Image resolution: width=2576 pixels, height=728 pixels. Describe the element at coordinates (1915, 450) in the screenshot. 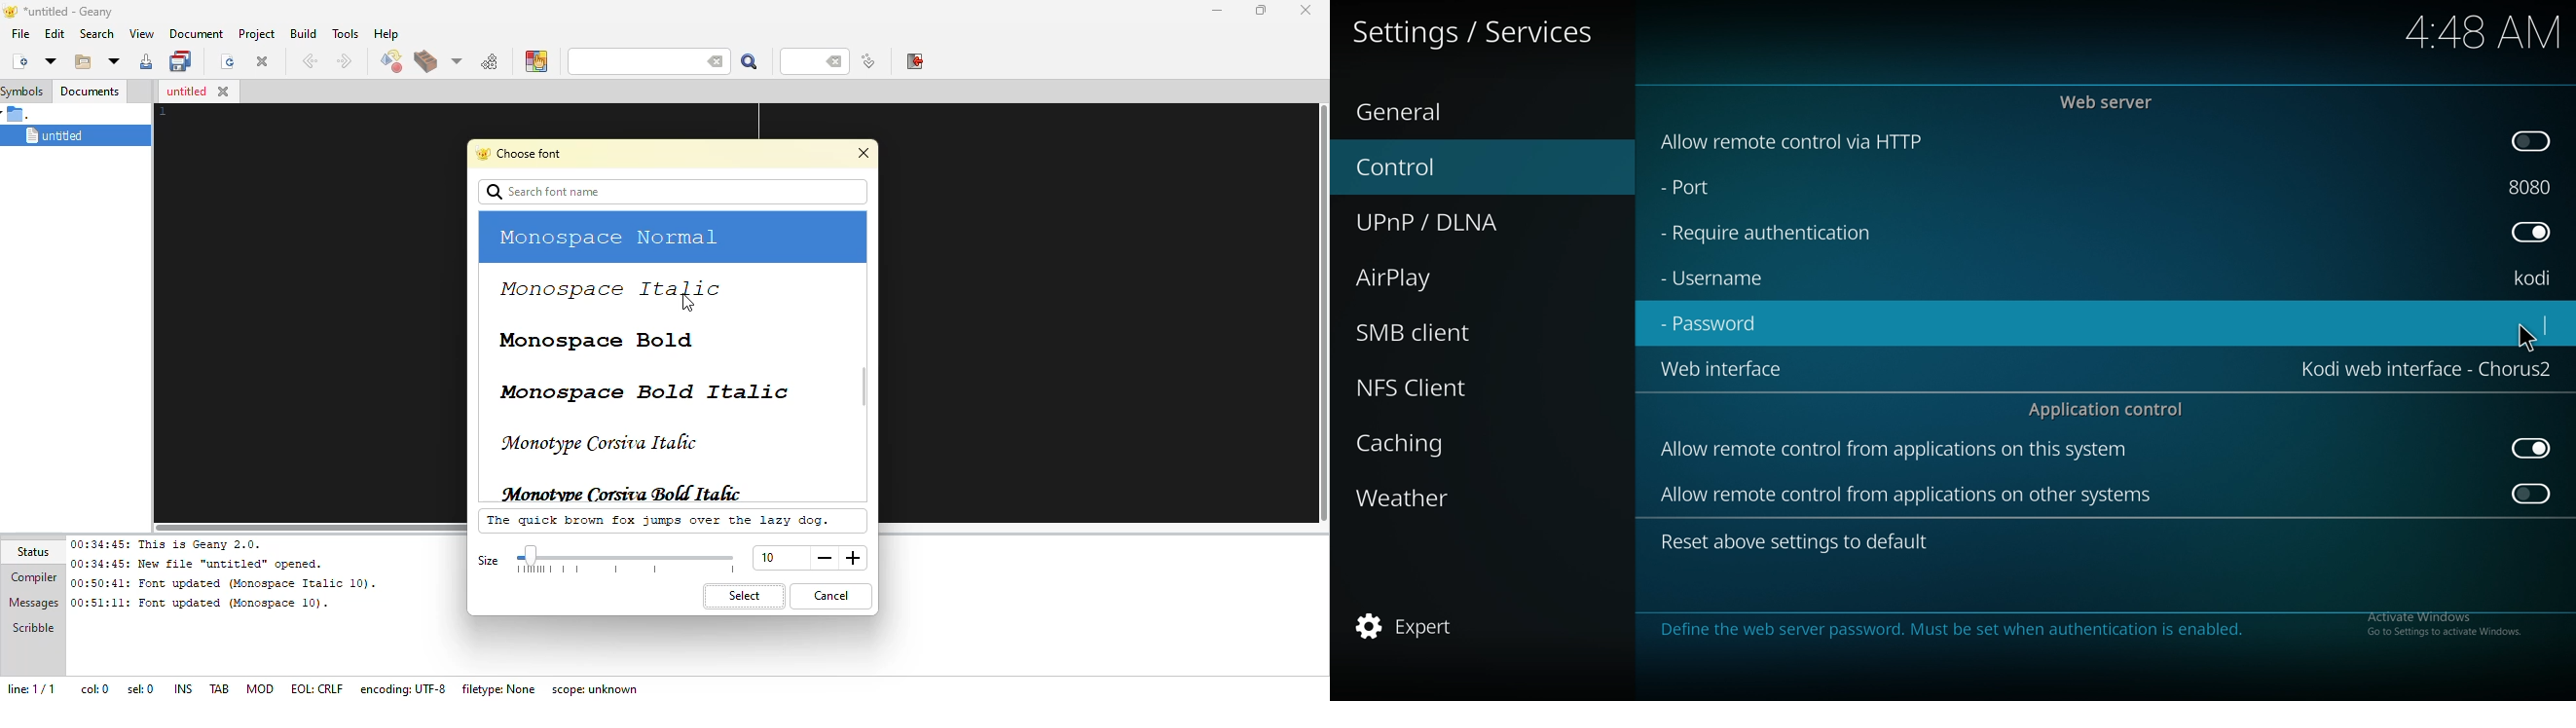

I see `allow remote control from apps on this system` at that location.